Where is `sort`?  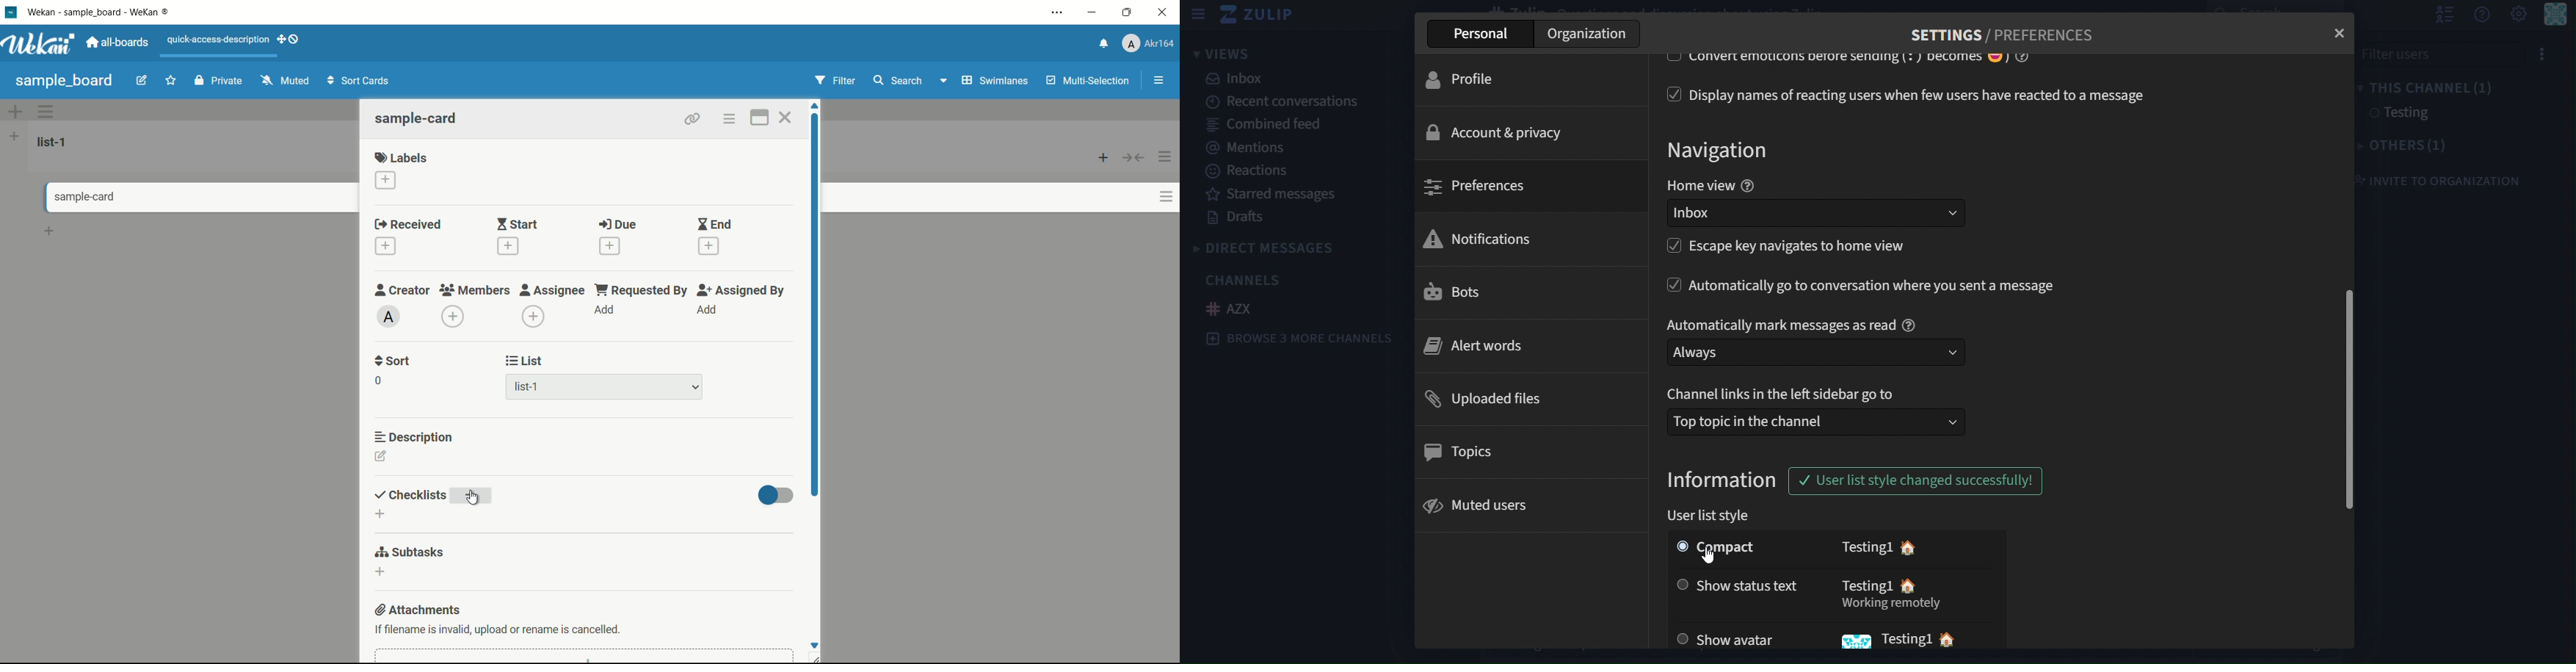
sort is located at coordinates (393, 361).